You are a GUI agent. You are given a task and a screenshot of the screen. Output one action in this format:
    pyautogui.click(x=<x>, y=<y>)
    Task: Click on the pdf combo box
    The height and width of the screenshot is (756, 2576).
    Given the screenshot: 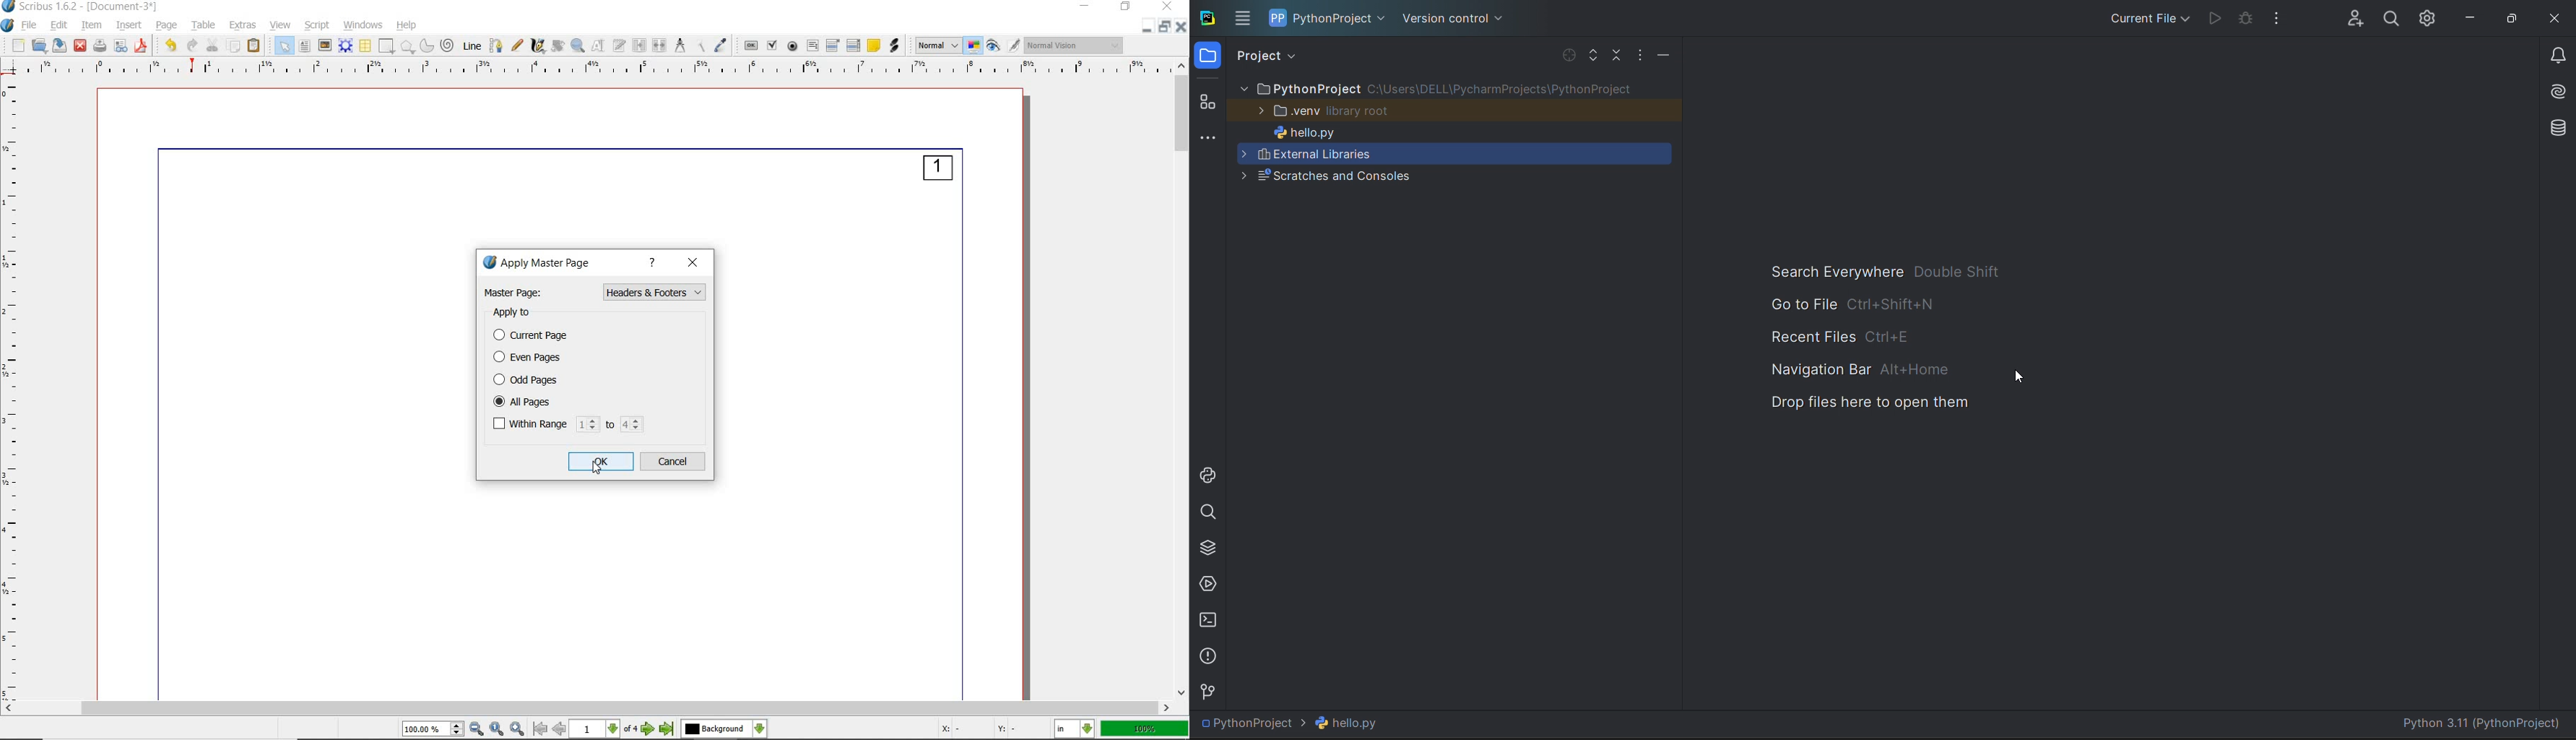 What is the action you would take?
    pyautogui.click(x=834, y=46)
    